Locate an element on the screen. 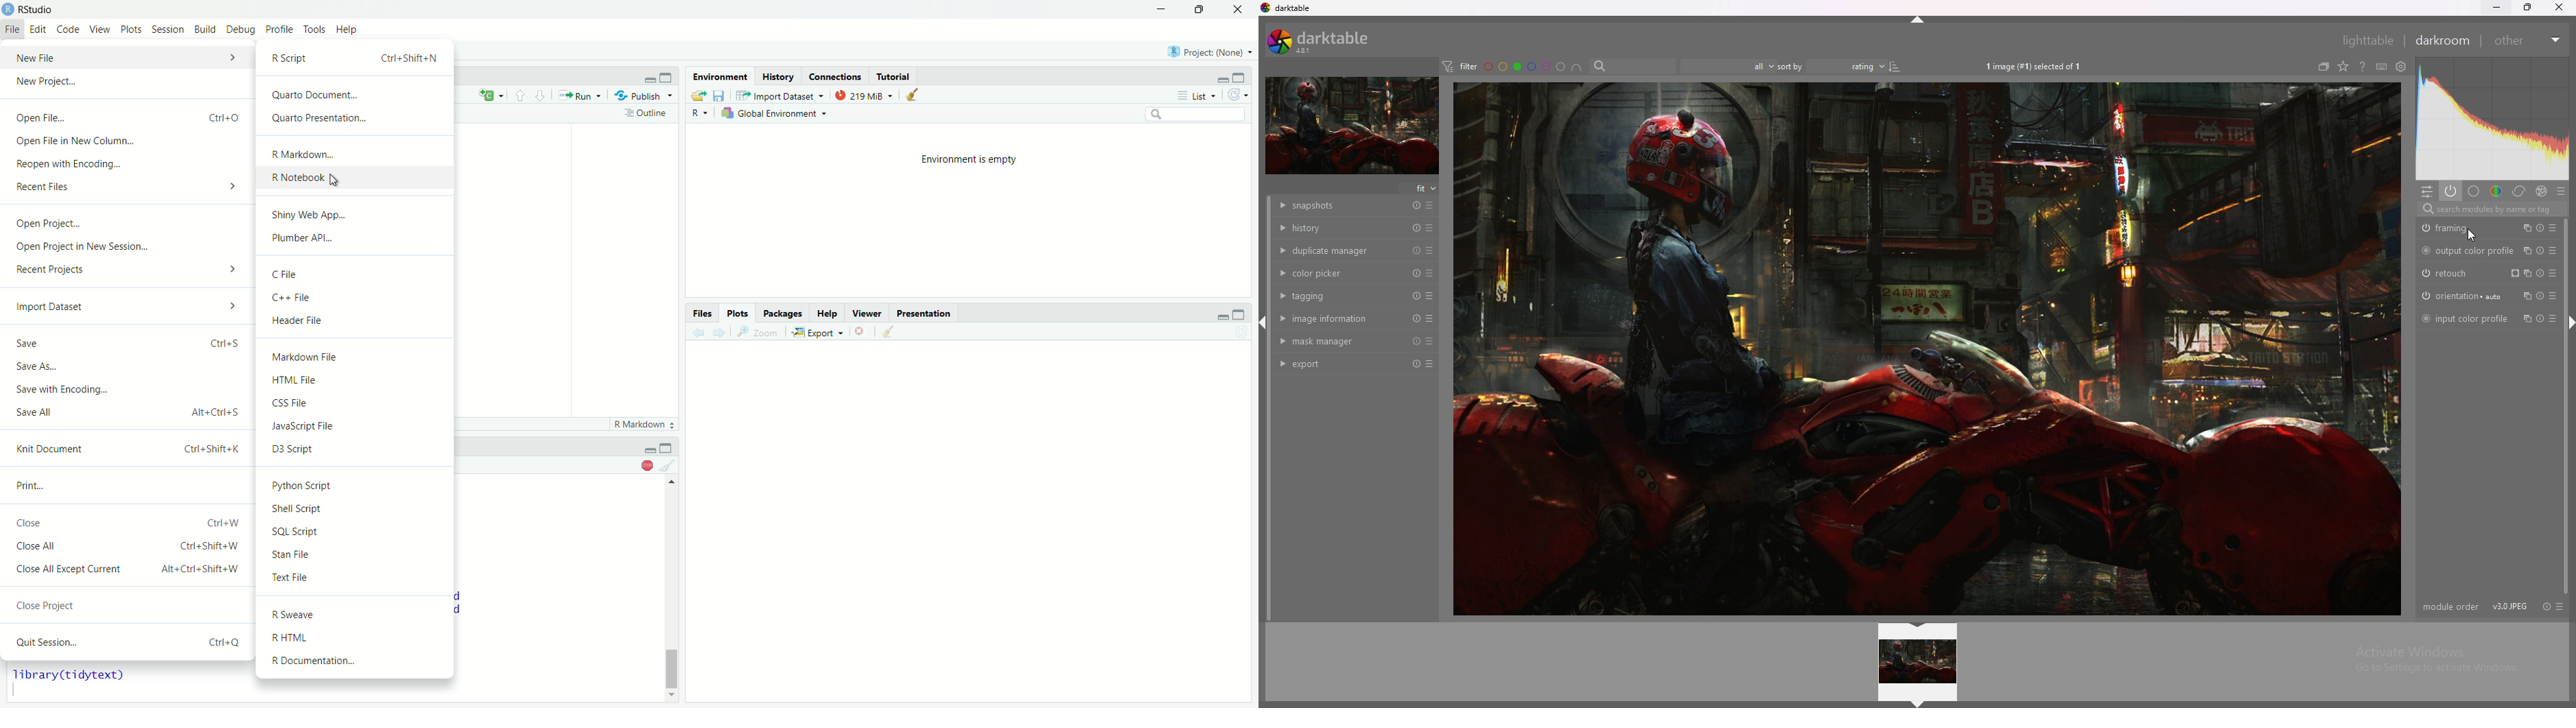  lighttable is located at coordinates (2361, 40).